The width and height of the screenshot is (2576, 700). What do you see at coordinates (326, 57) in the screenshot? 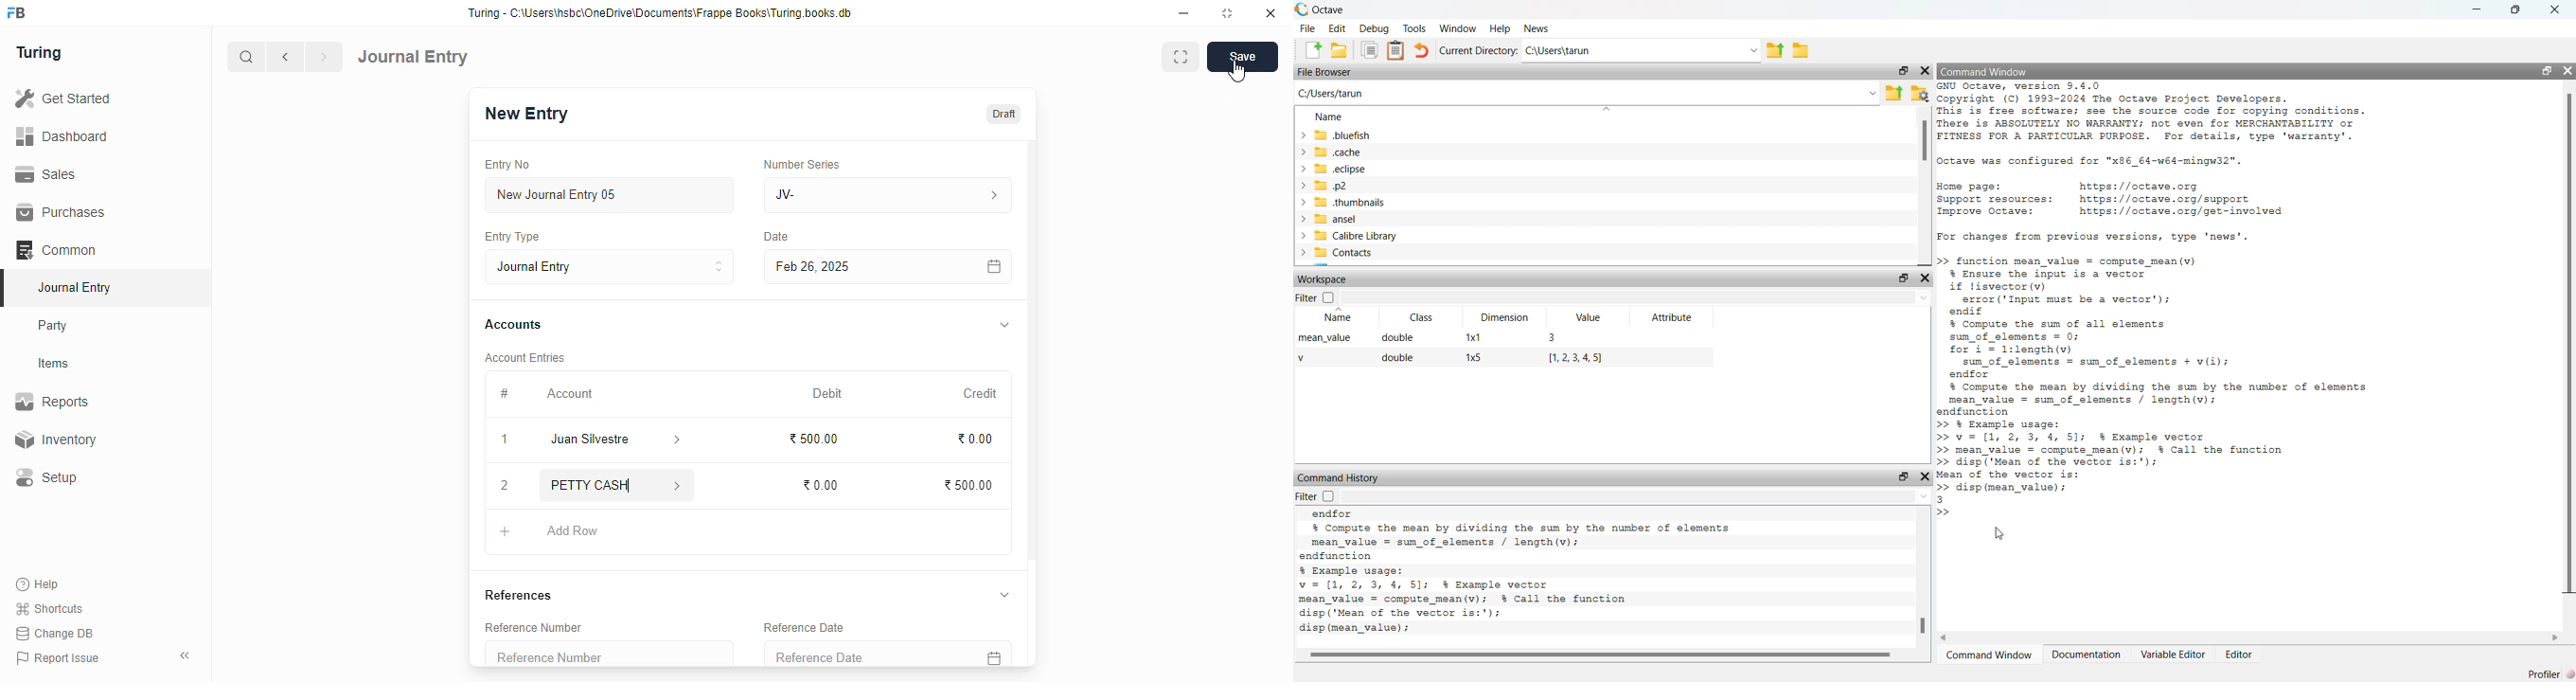
I see `next` at bounding box center [326, 57].